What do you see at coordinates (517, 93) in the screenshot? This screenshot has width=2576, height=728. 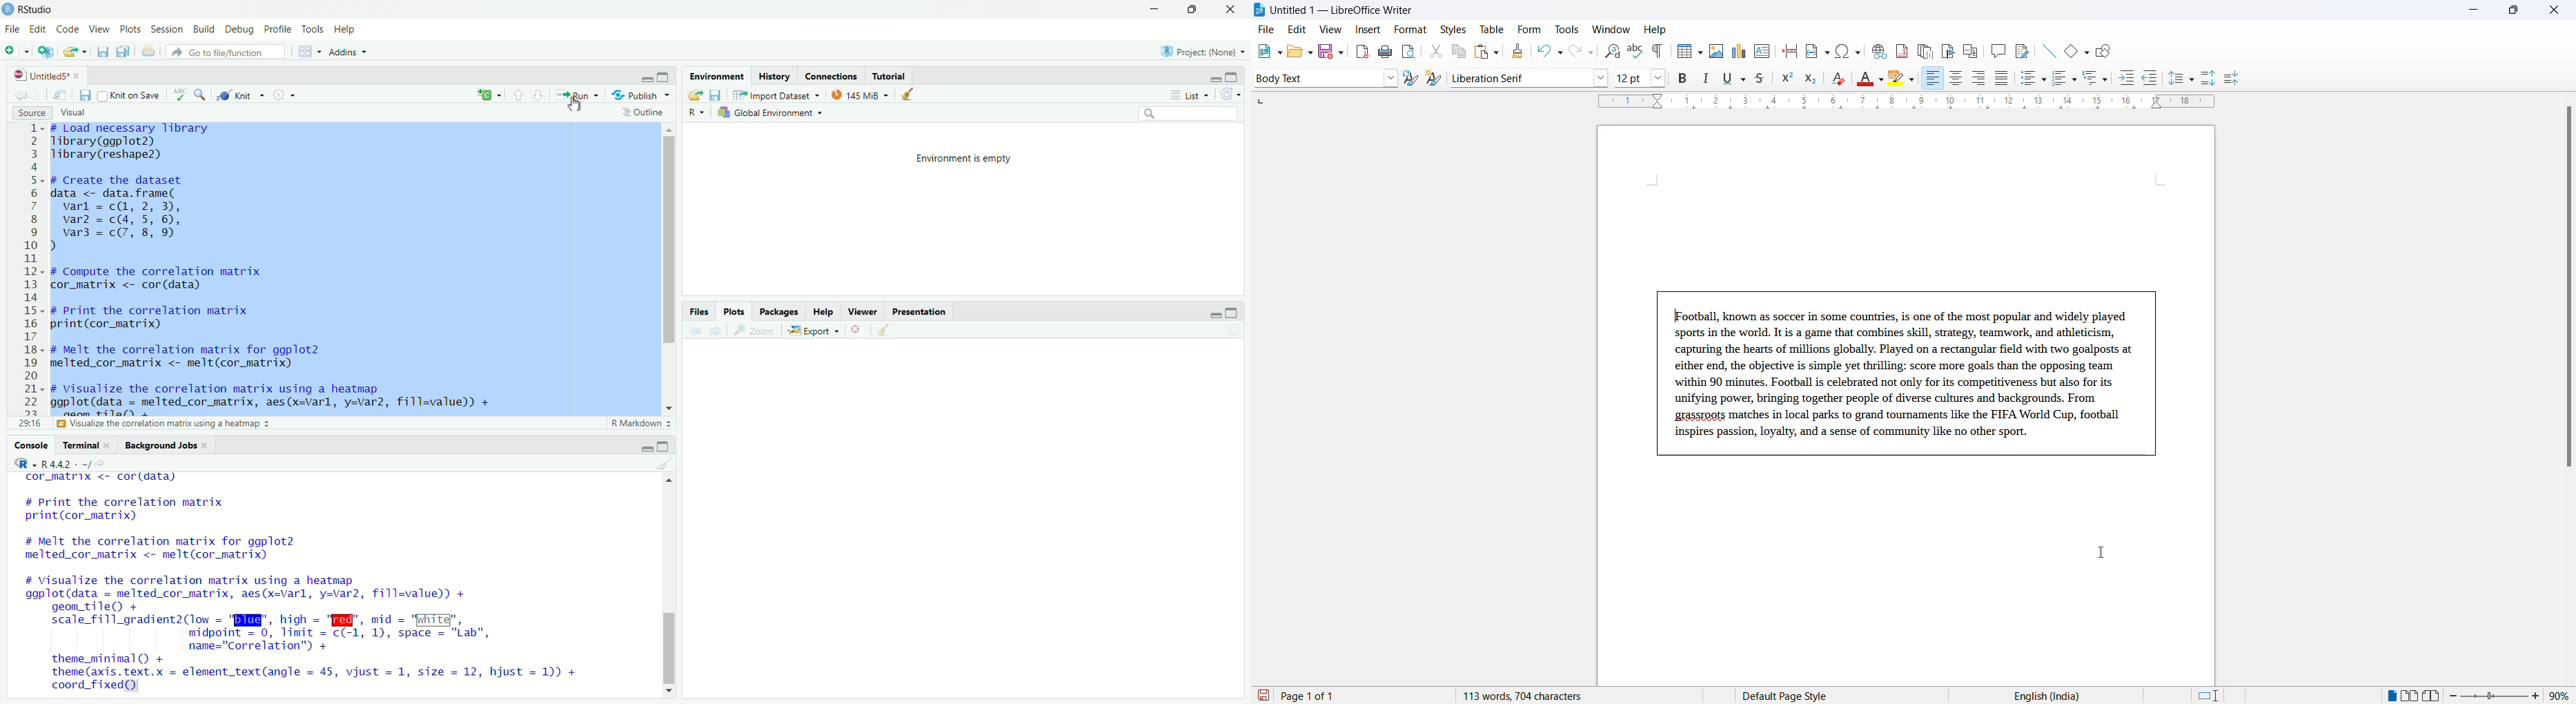 I see `go to previous section` at bounding box center [517, 93].